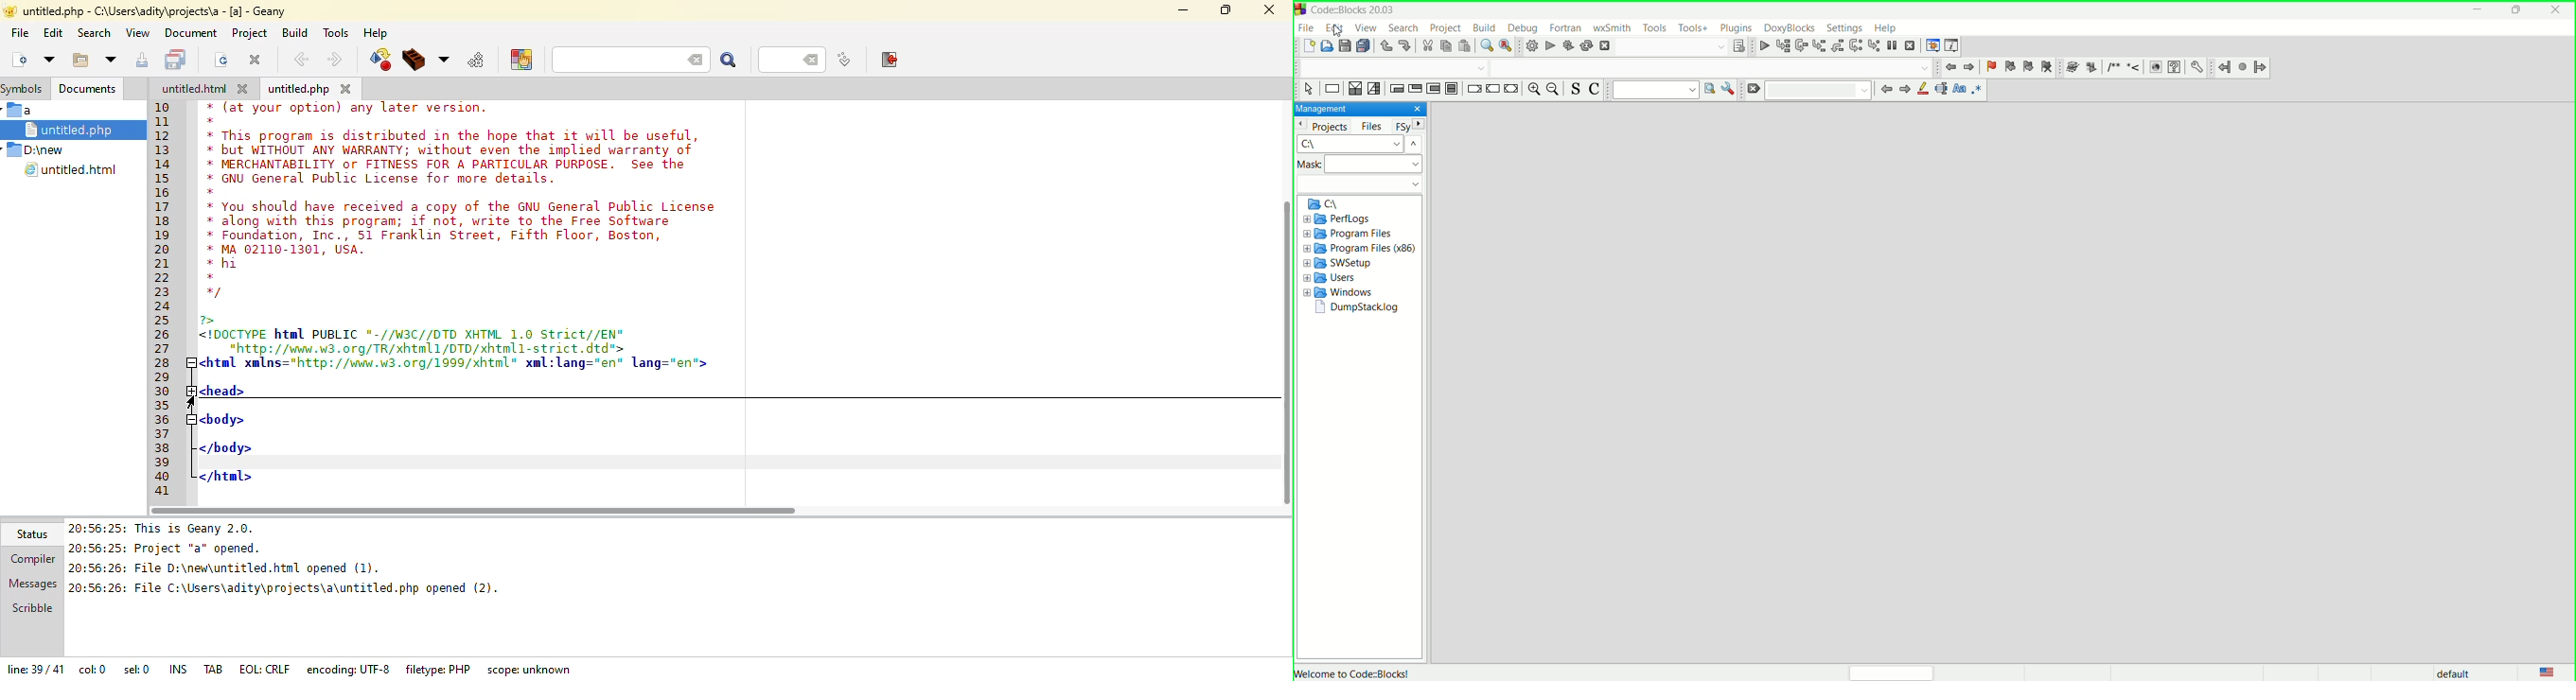 Image resolution: width=2576 pixels, height=700 pixels. What do you see at coordinates (1530, 45) in the screenshot?
I see `build` at bounding box center [1530, 45].